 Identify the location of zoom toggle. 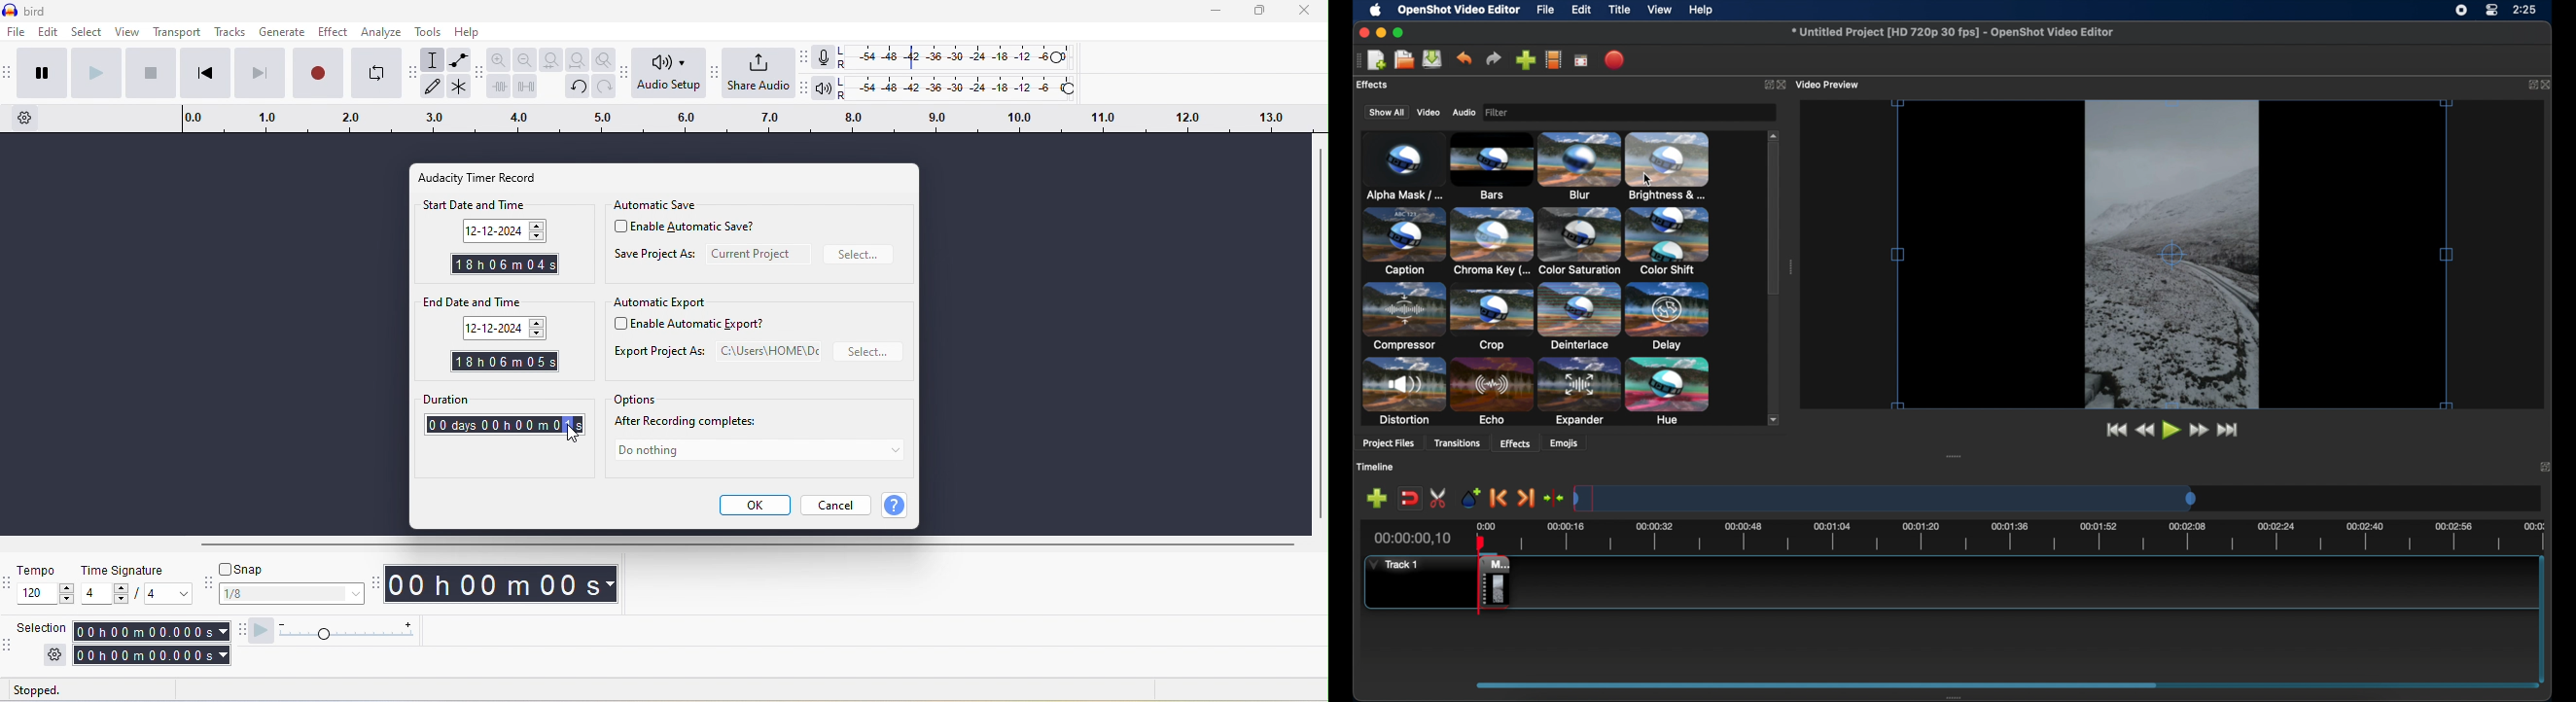
(603, 59).